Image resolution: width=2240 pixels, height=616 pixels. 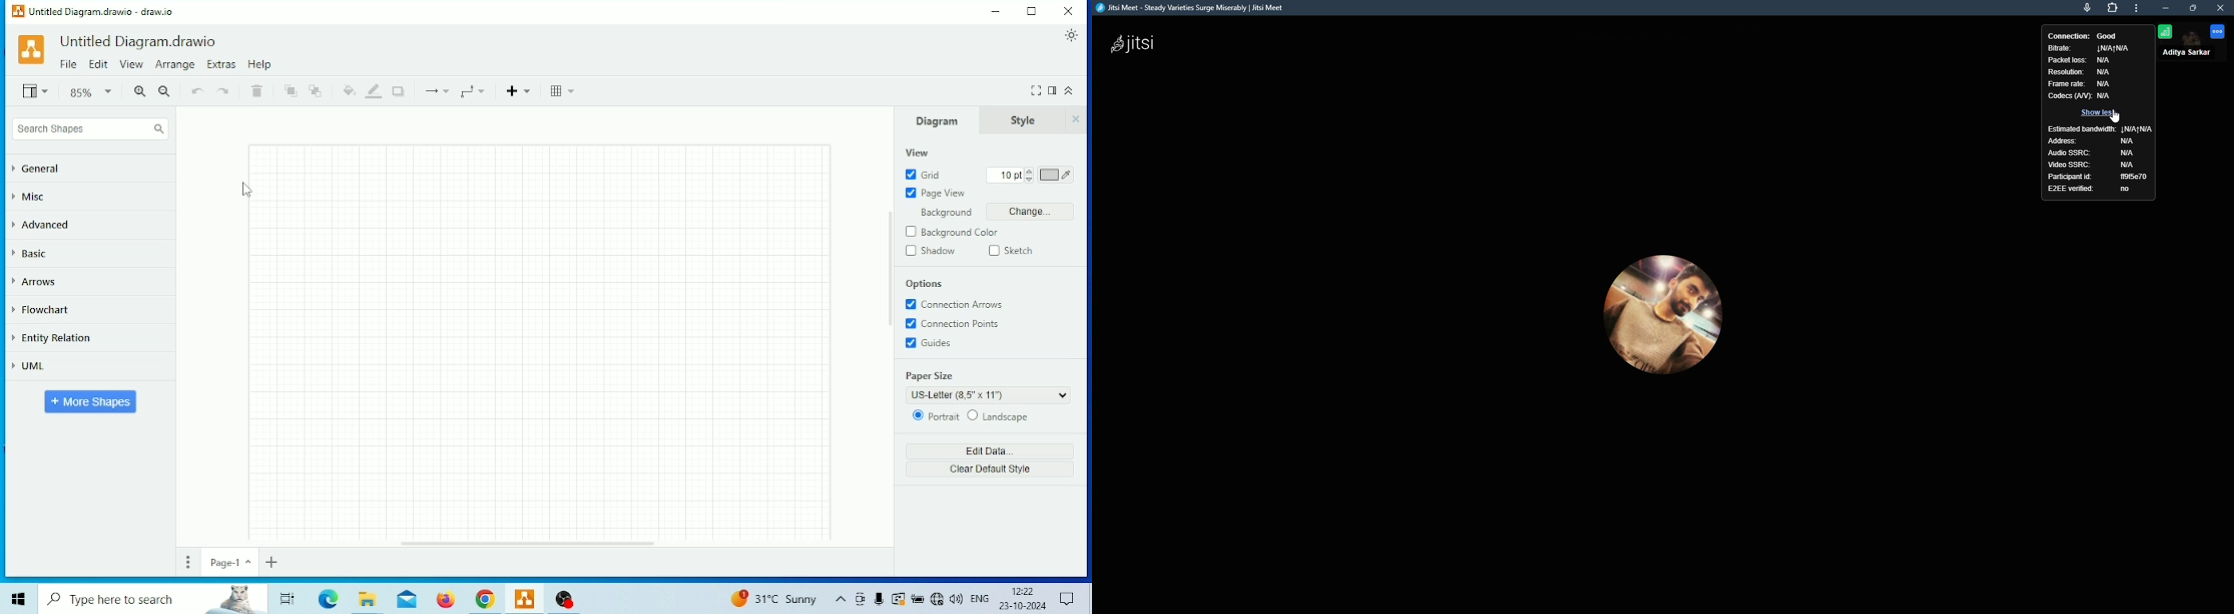 I want to click on File name, so click(x=140, y=41).